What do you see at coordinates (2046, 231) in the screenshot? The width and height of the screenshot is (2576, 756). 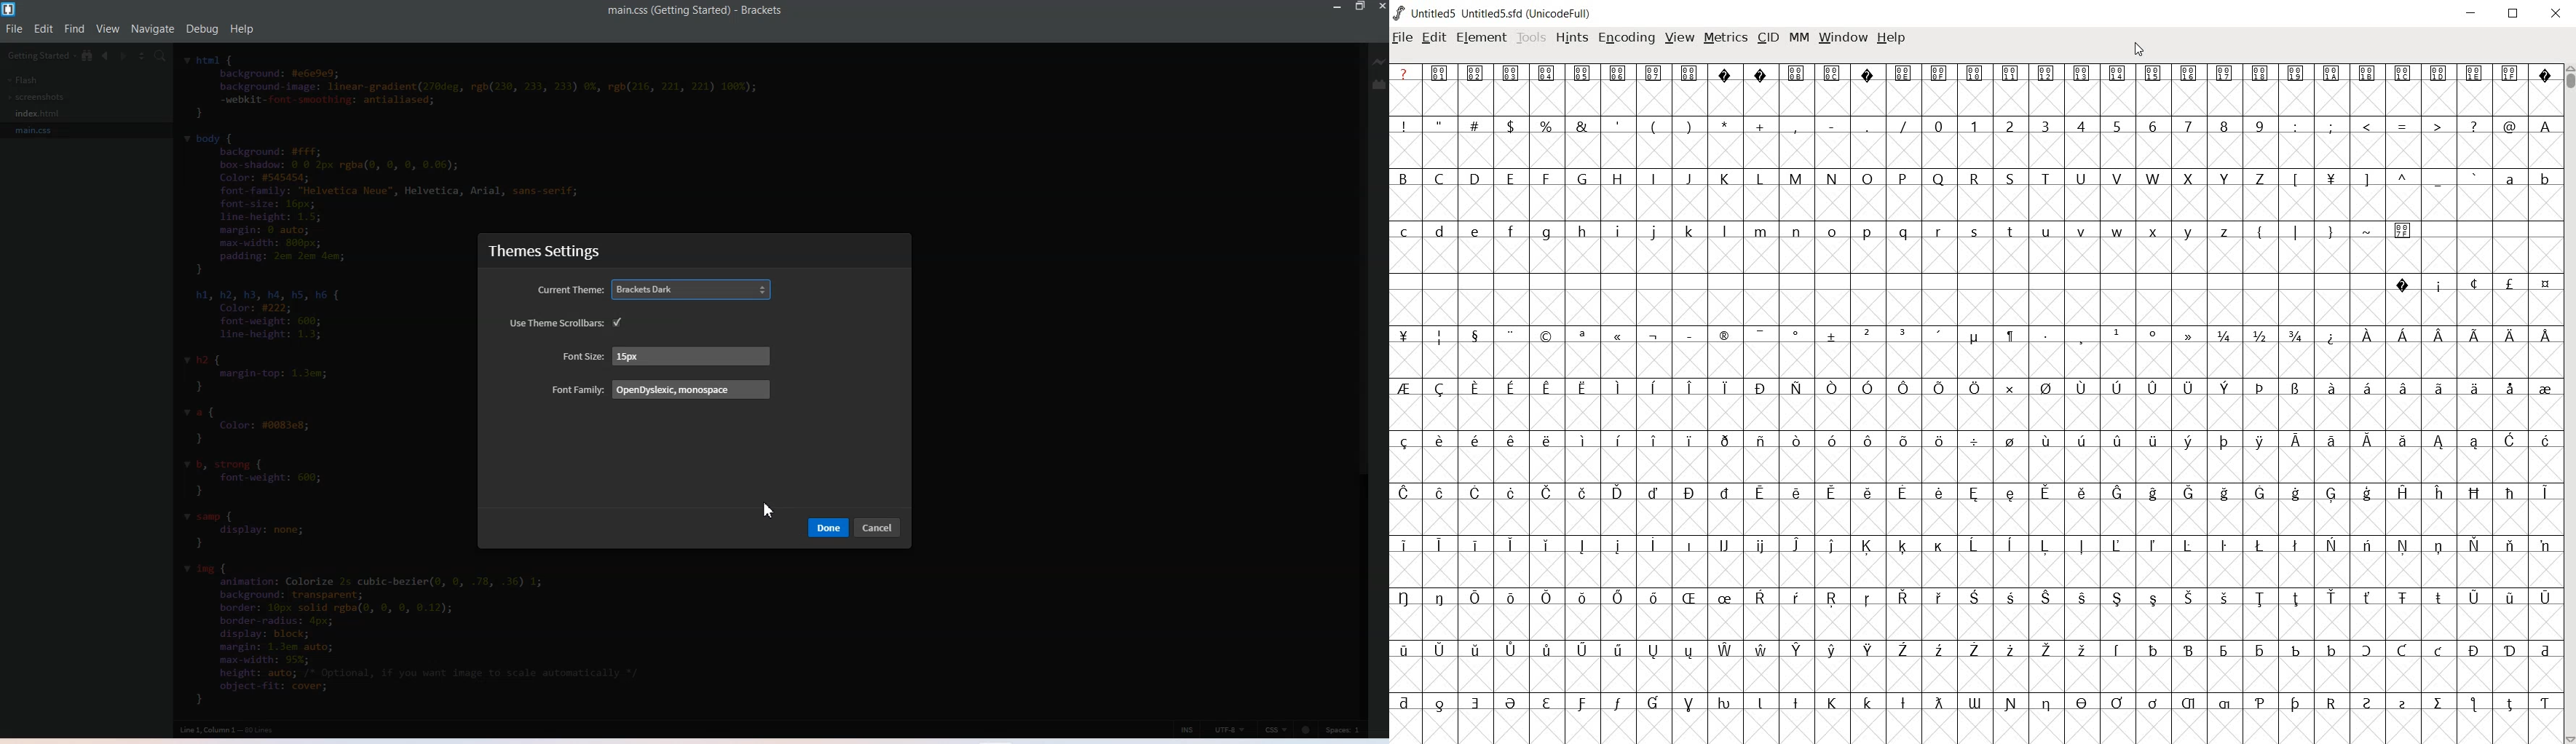 I see `u` at bounding box center [2046, 231].